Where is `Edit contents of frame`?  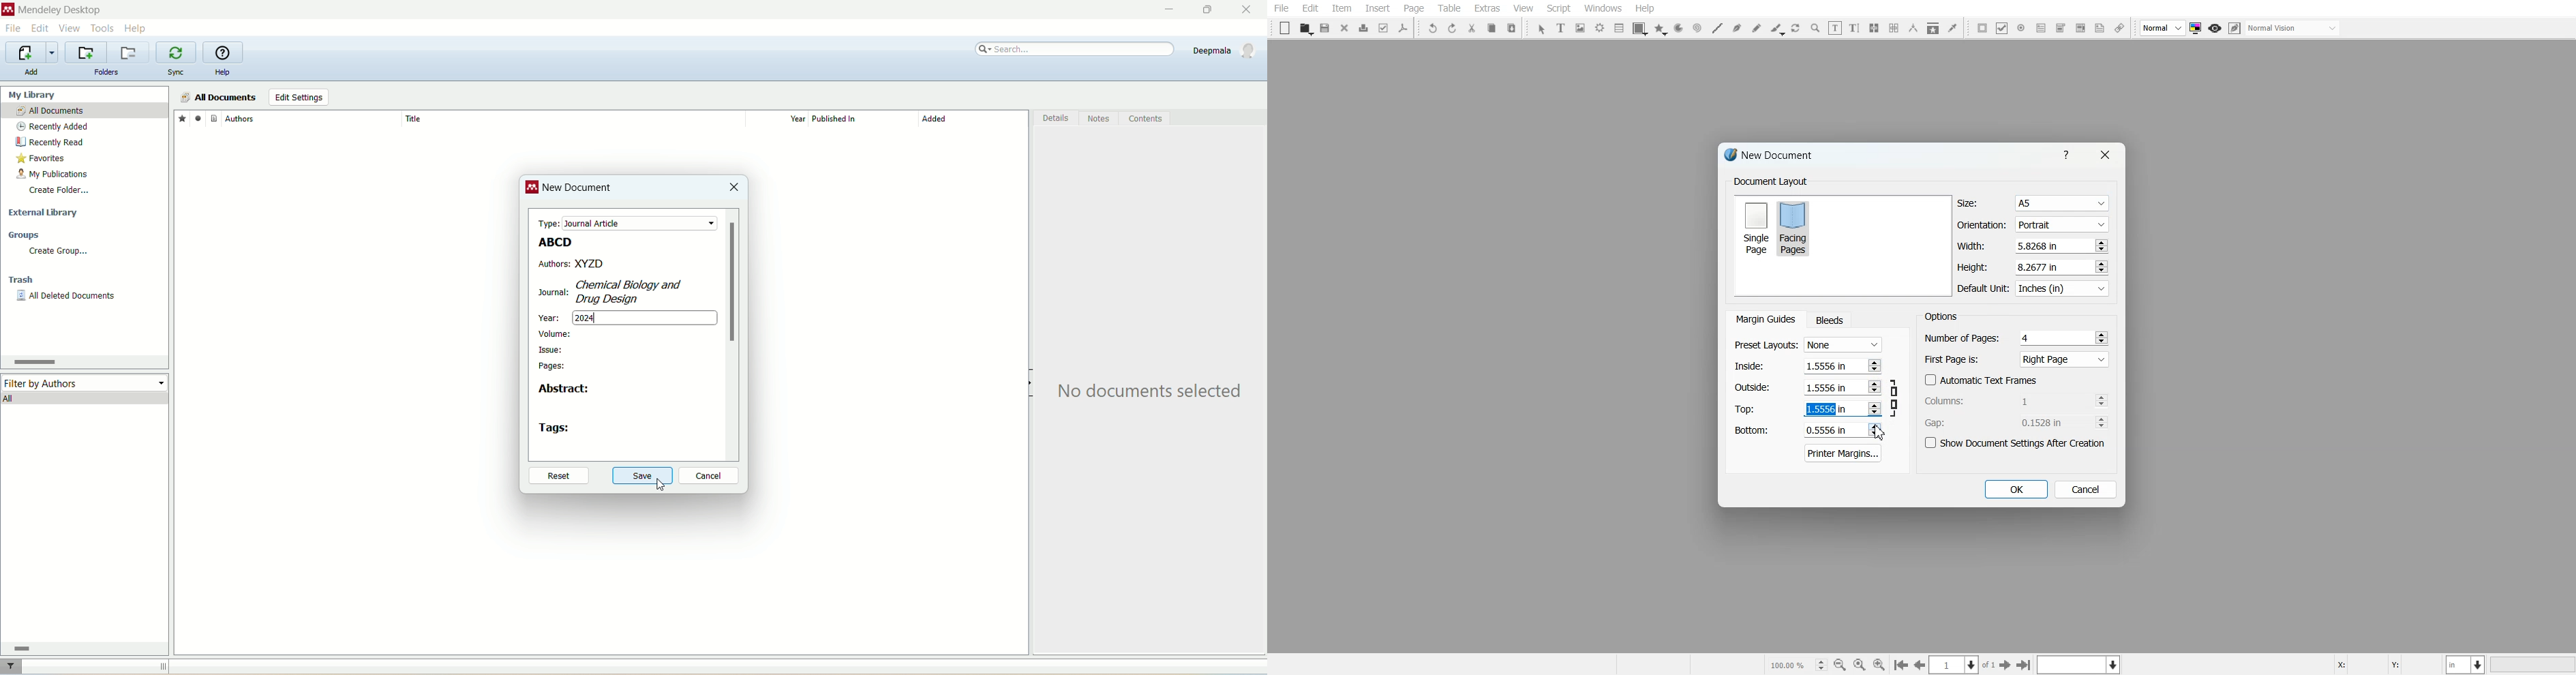 Edit contents of frame is located at coordinates (1835, 27).